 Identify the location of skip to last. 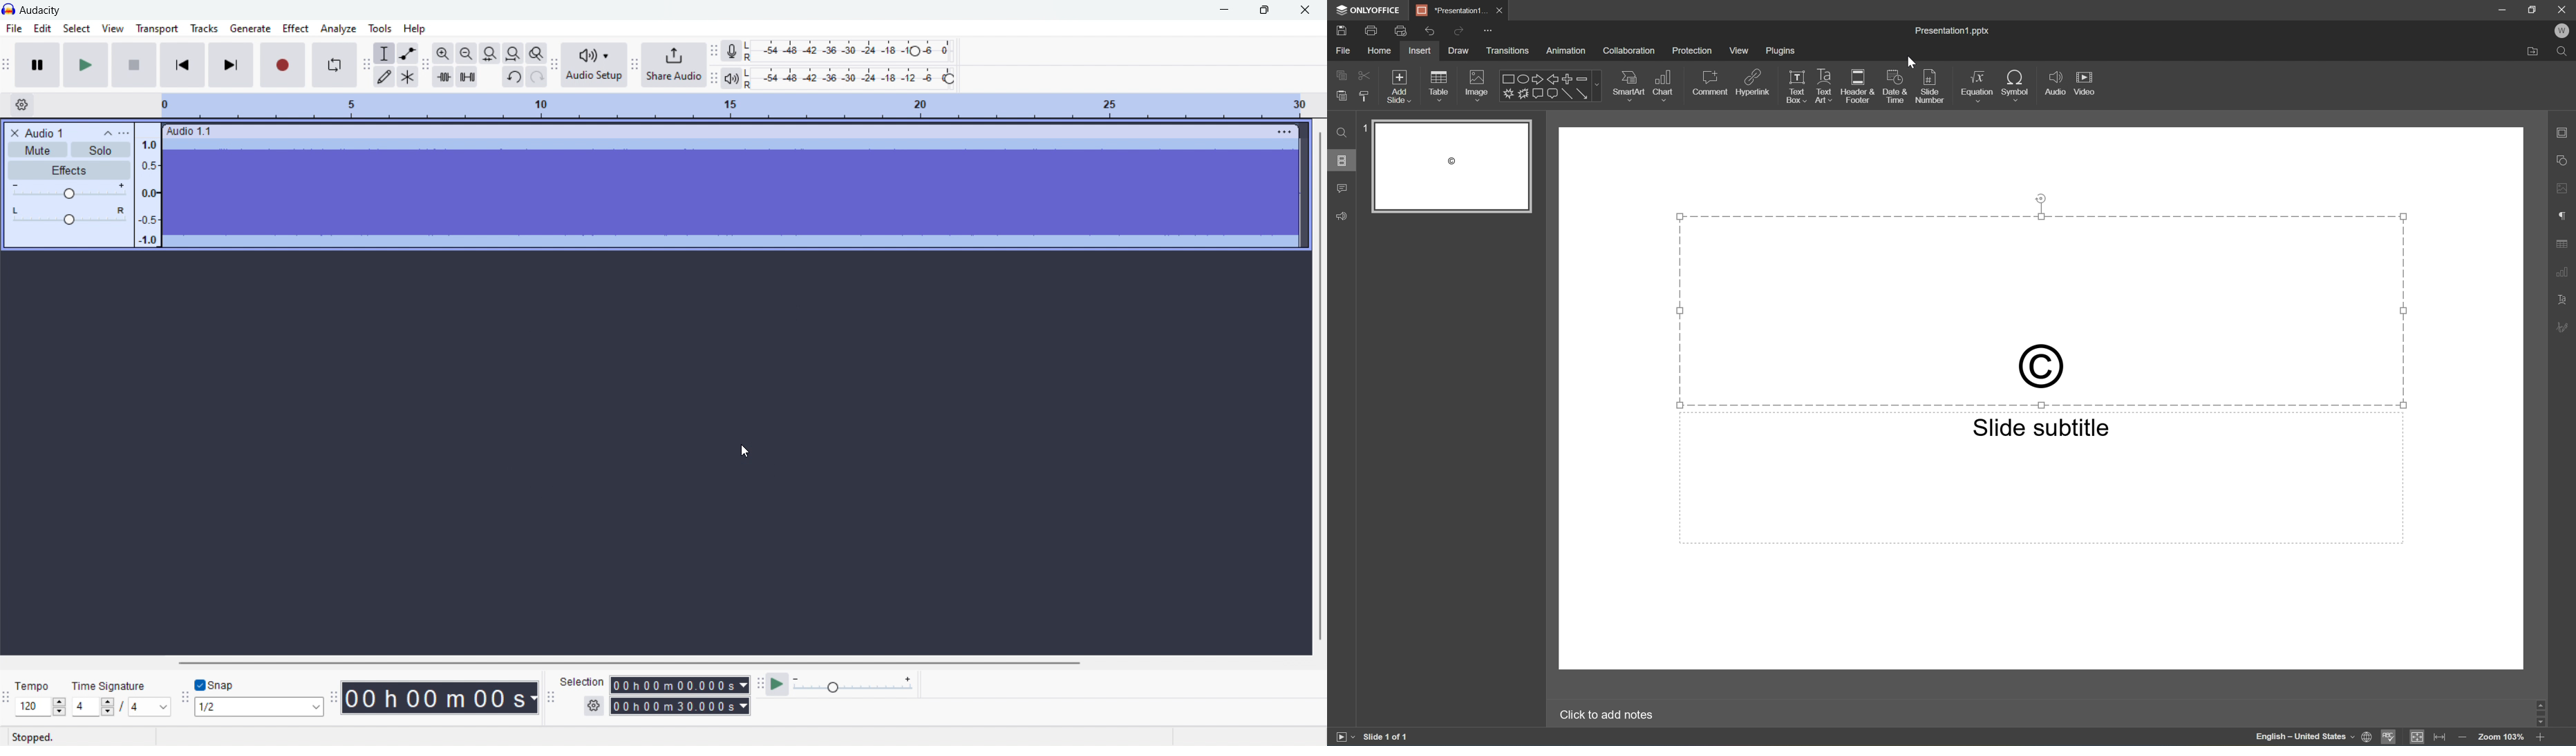
(232, 65).